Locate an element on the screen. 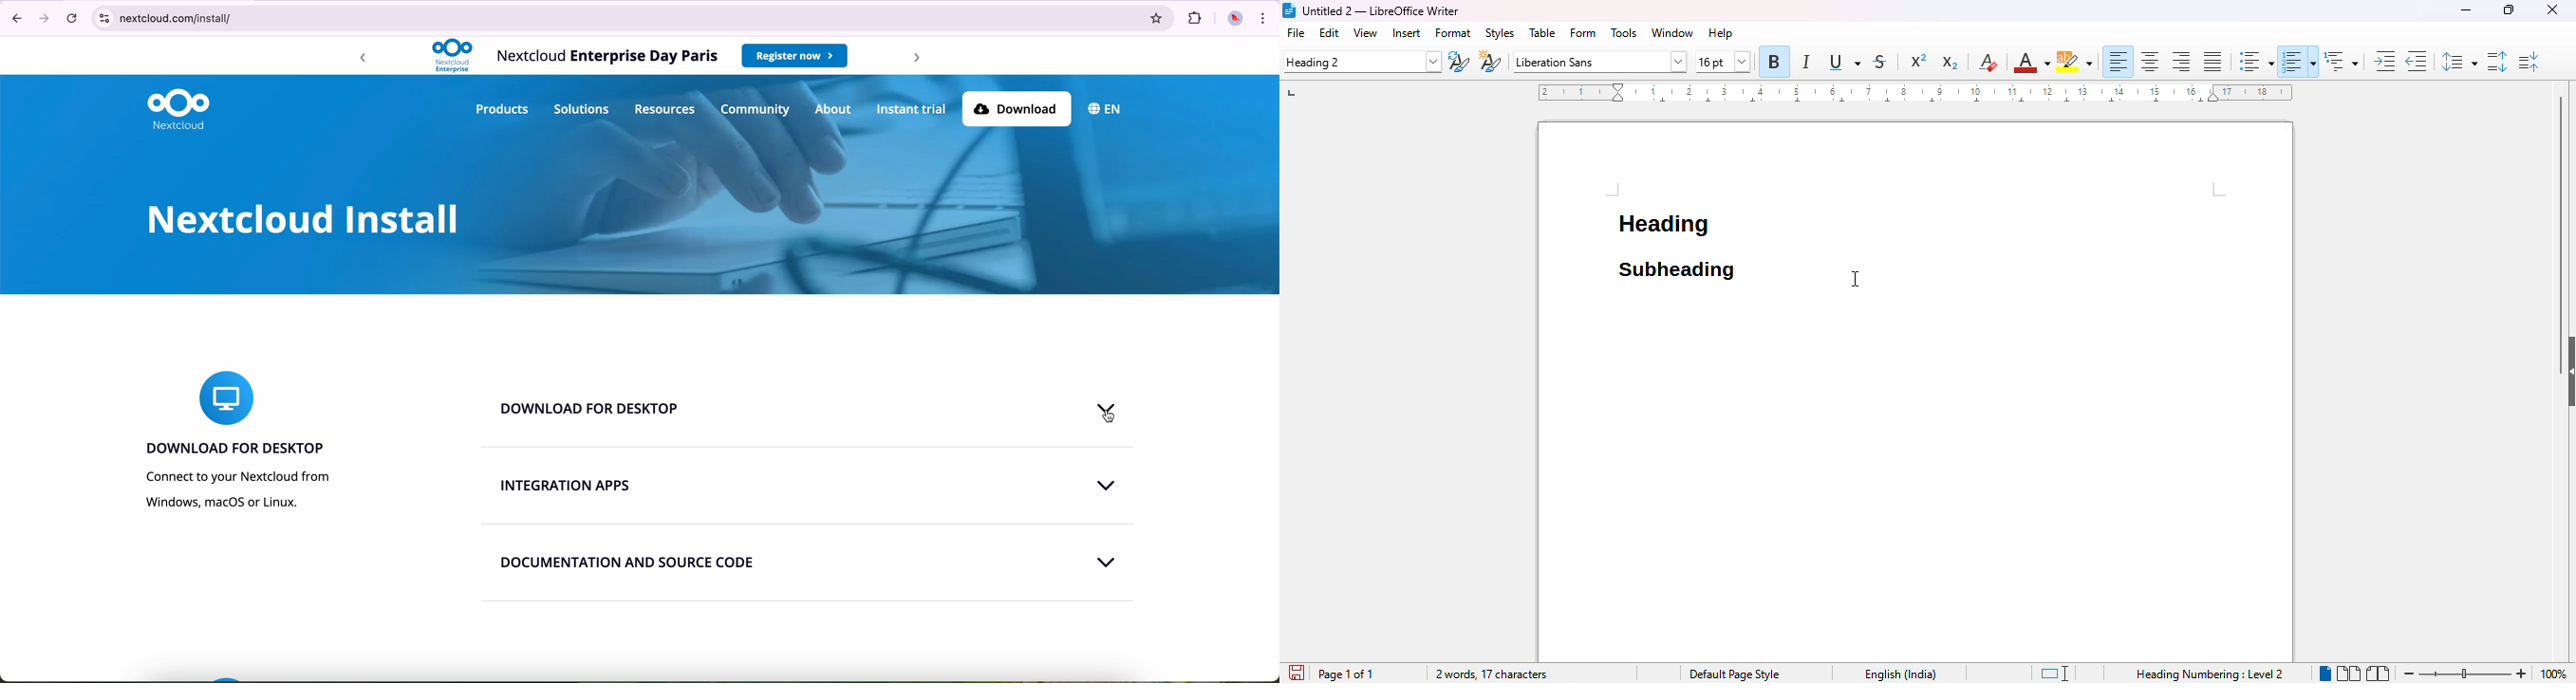  products is located at coordinates (501, 110).